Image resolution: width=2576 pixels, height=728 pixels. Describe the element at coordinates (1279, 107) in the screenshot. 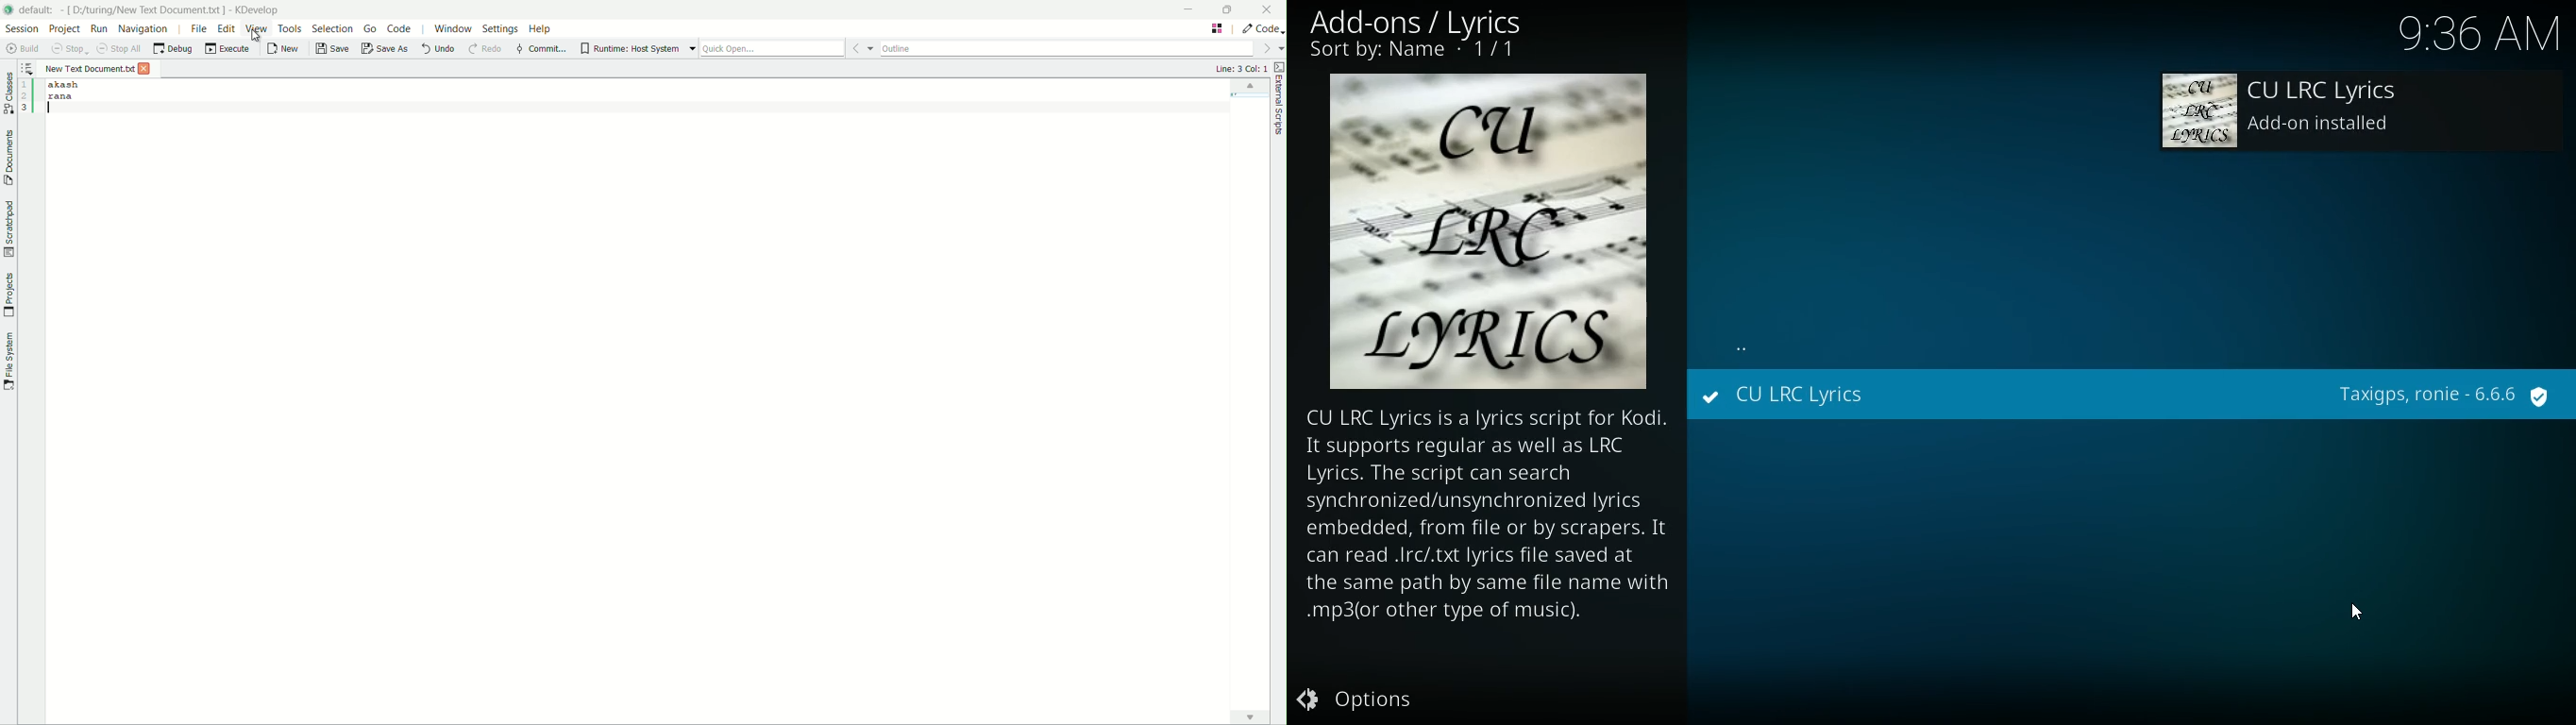

I see `external scripts` at that location.